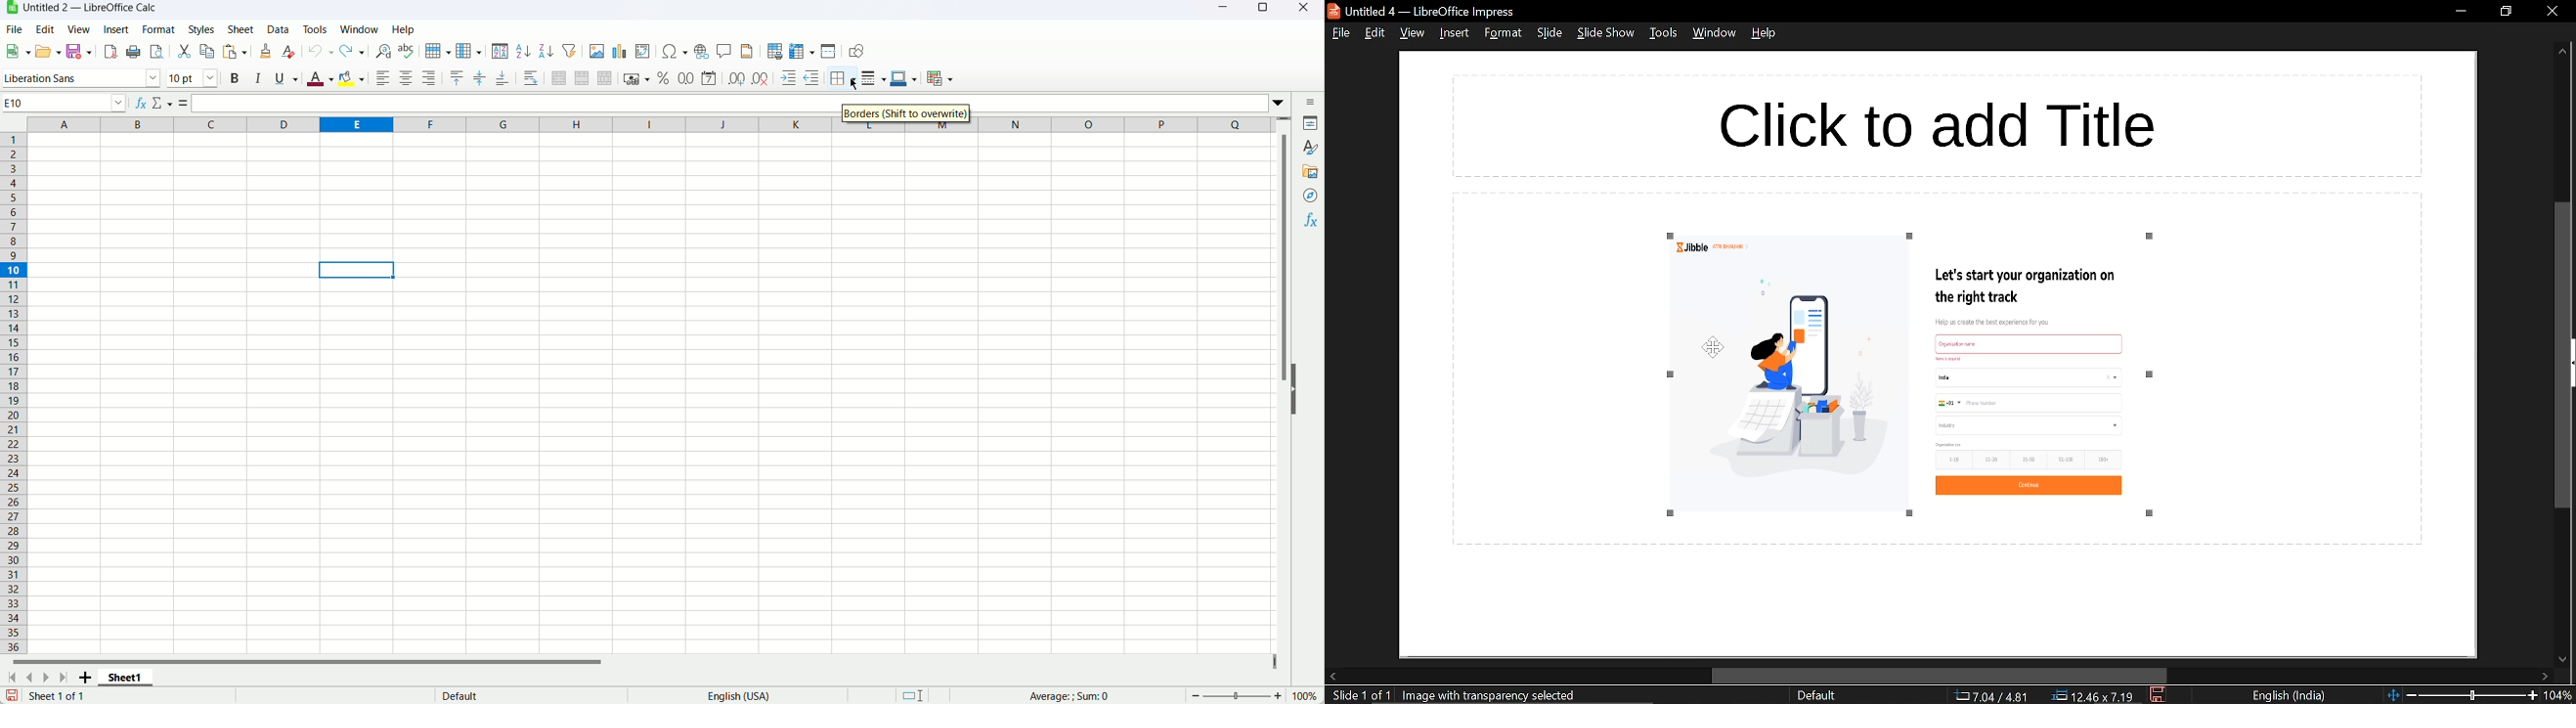  I want to click on Insert chart, so click(620, 51).